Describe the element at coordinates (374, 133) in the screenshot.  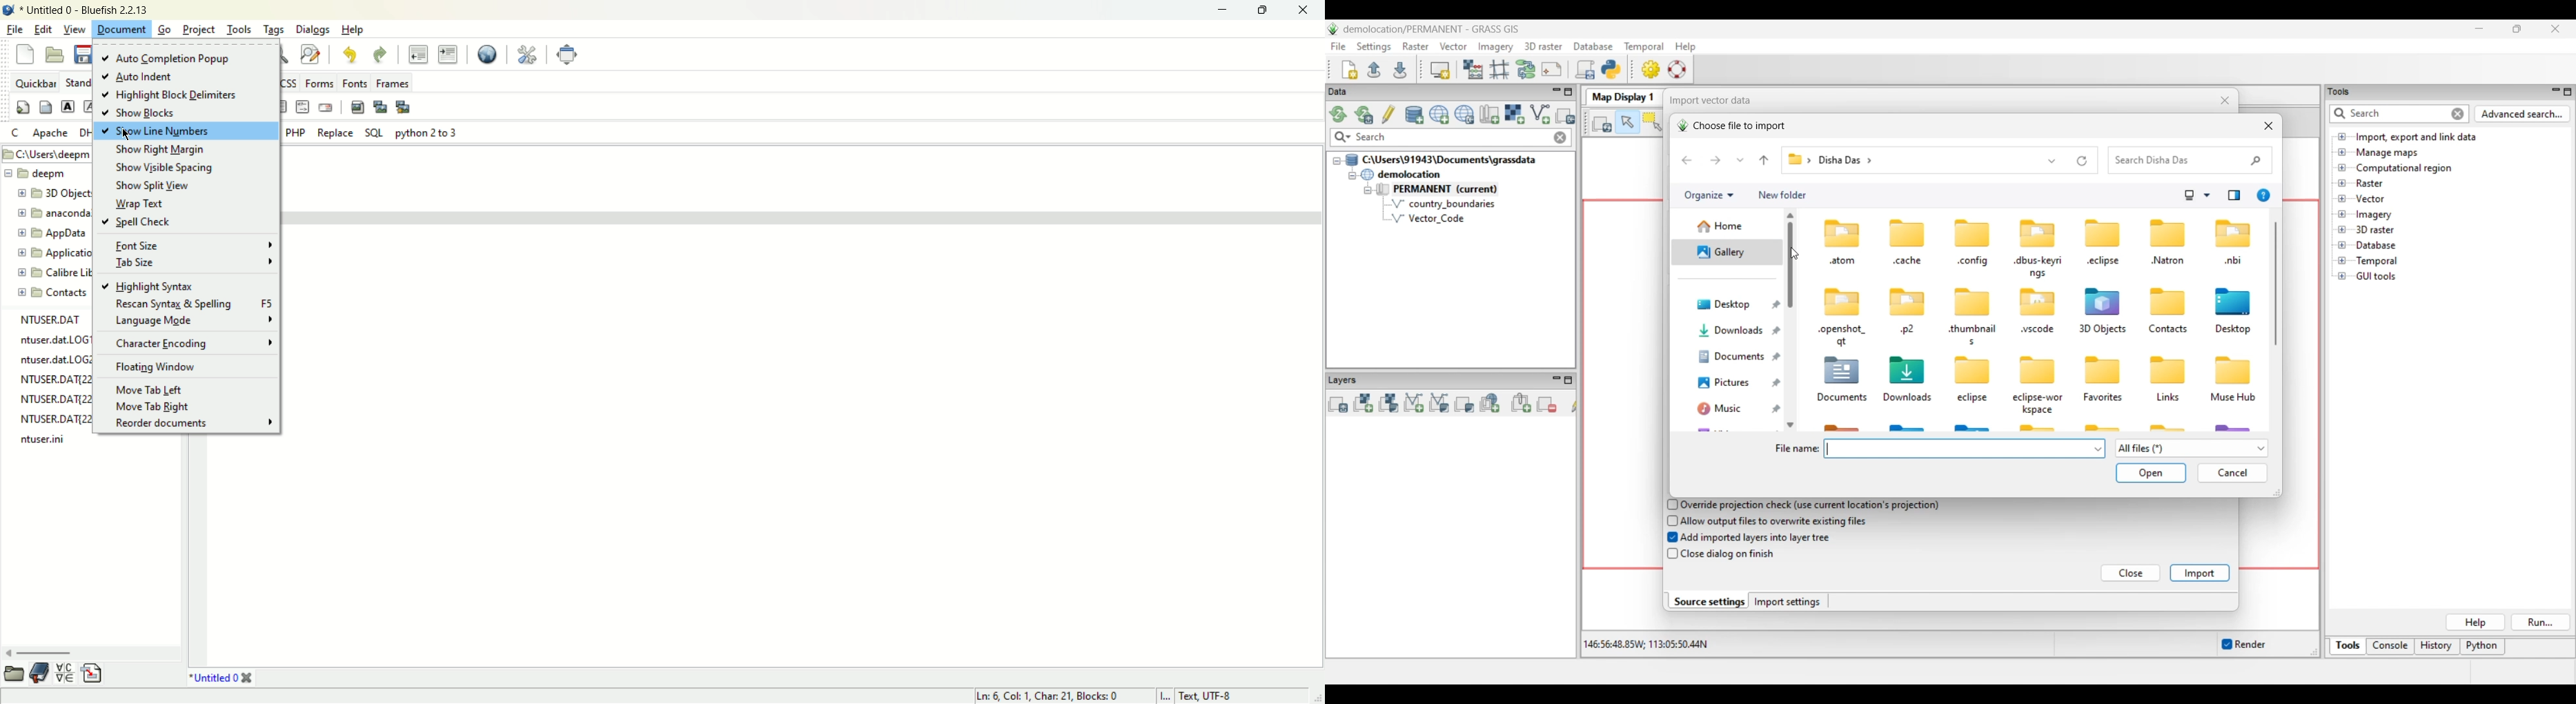
I see `SQL` at that location.